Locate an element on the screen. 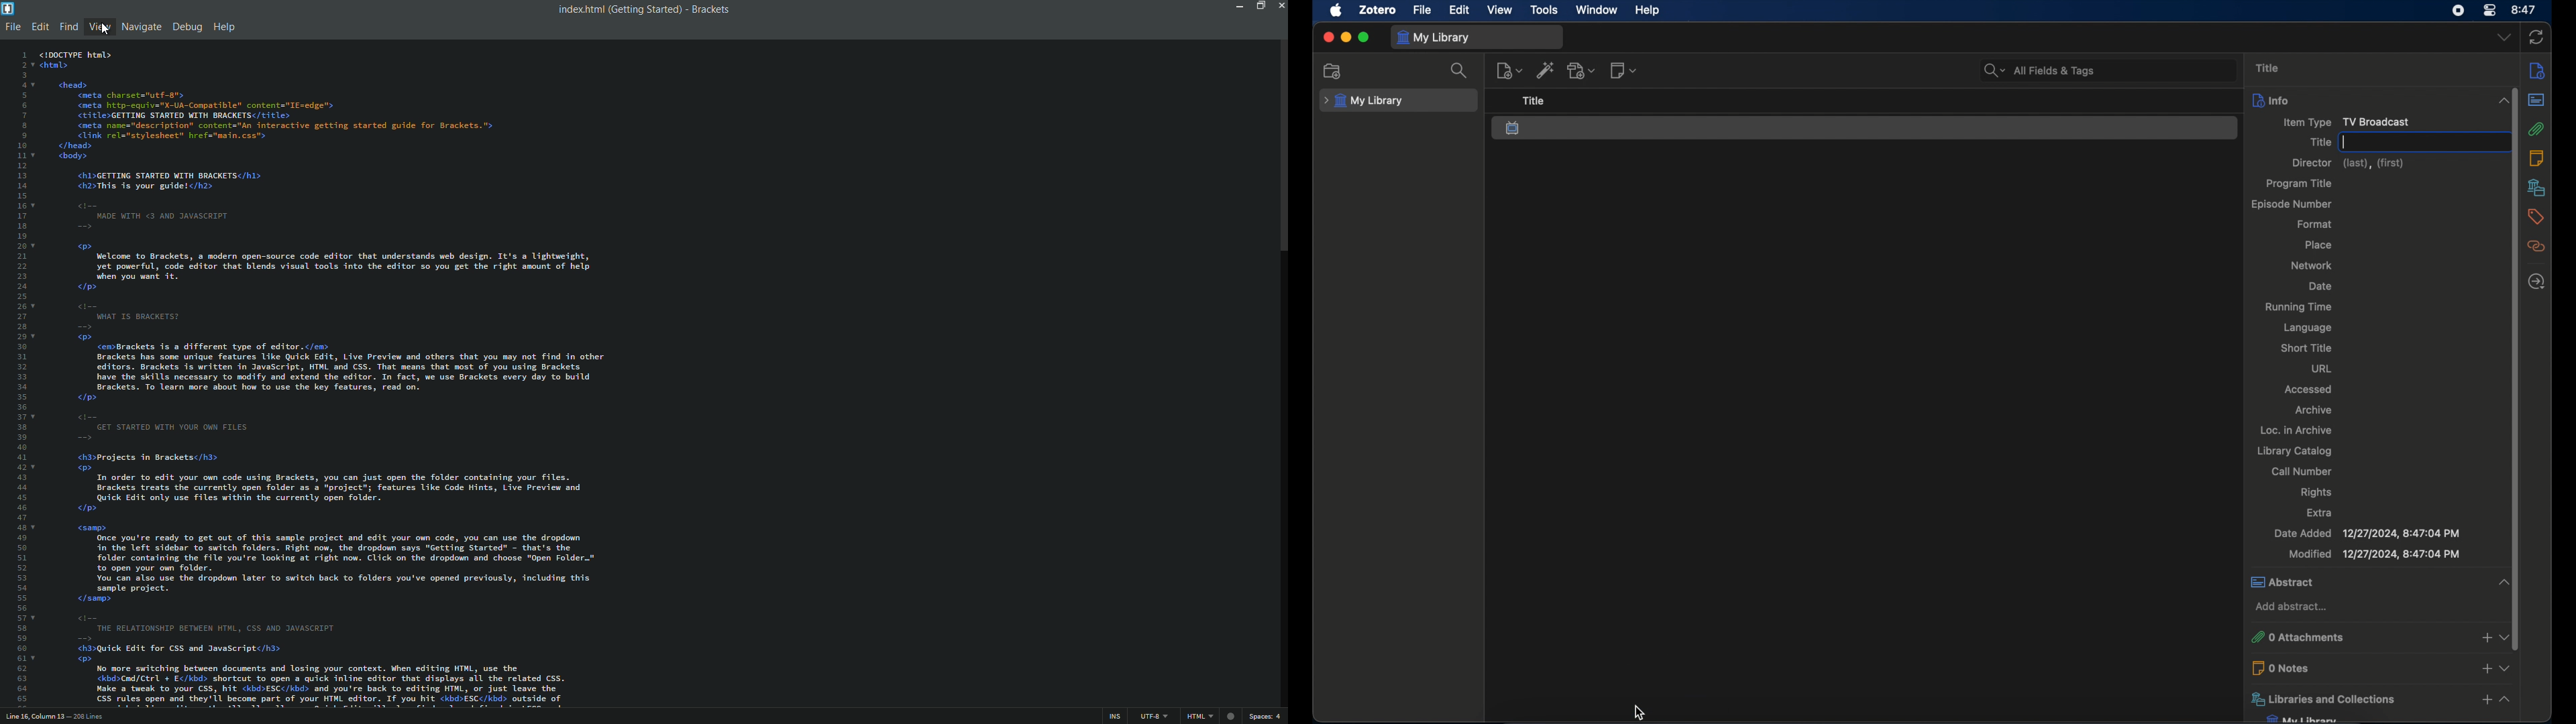 This screenshot has height=728, width=2576. running time is located at coordinates (2299, 308).